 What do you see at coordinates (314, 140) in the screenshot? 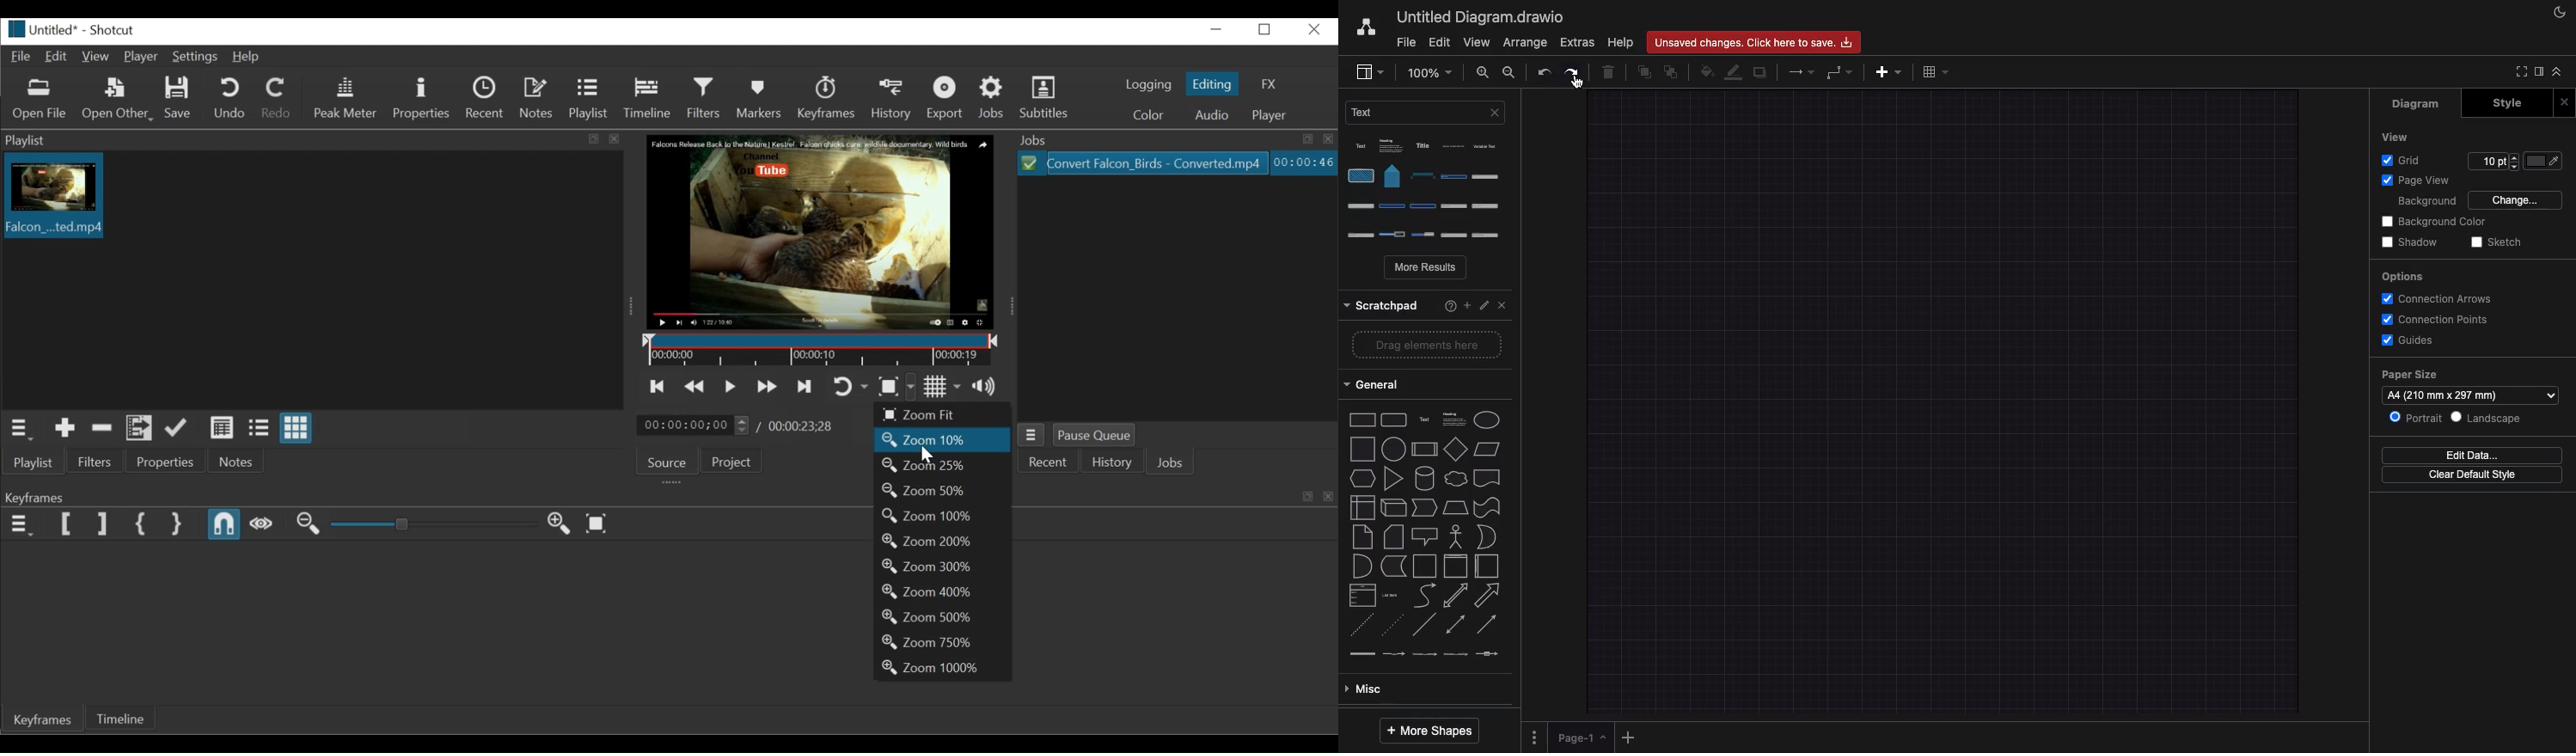
I see `Playlist Pane` at bounding box center [314, 140].